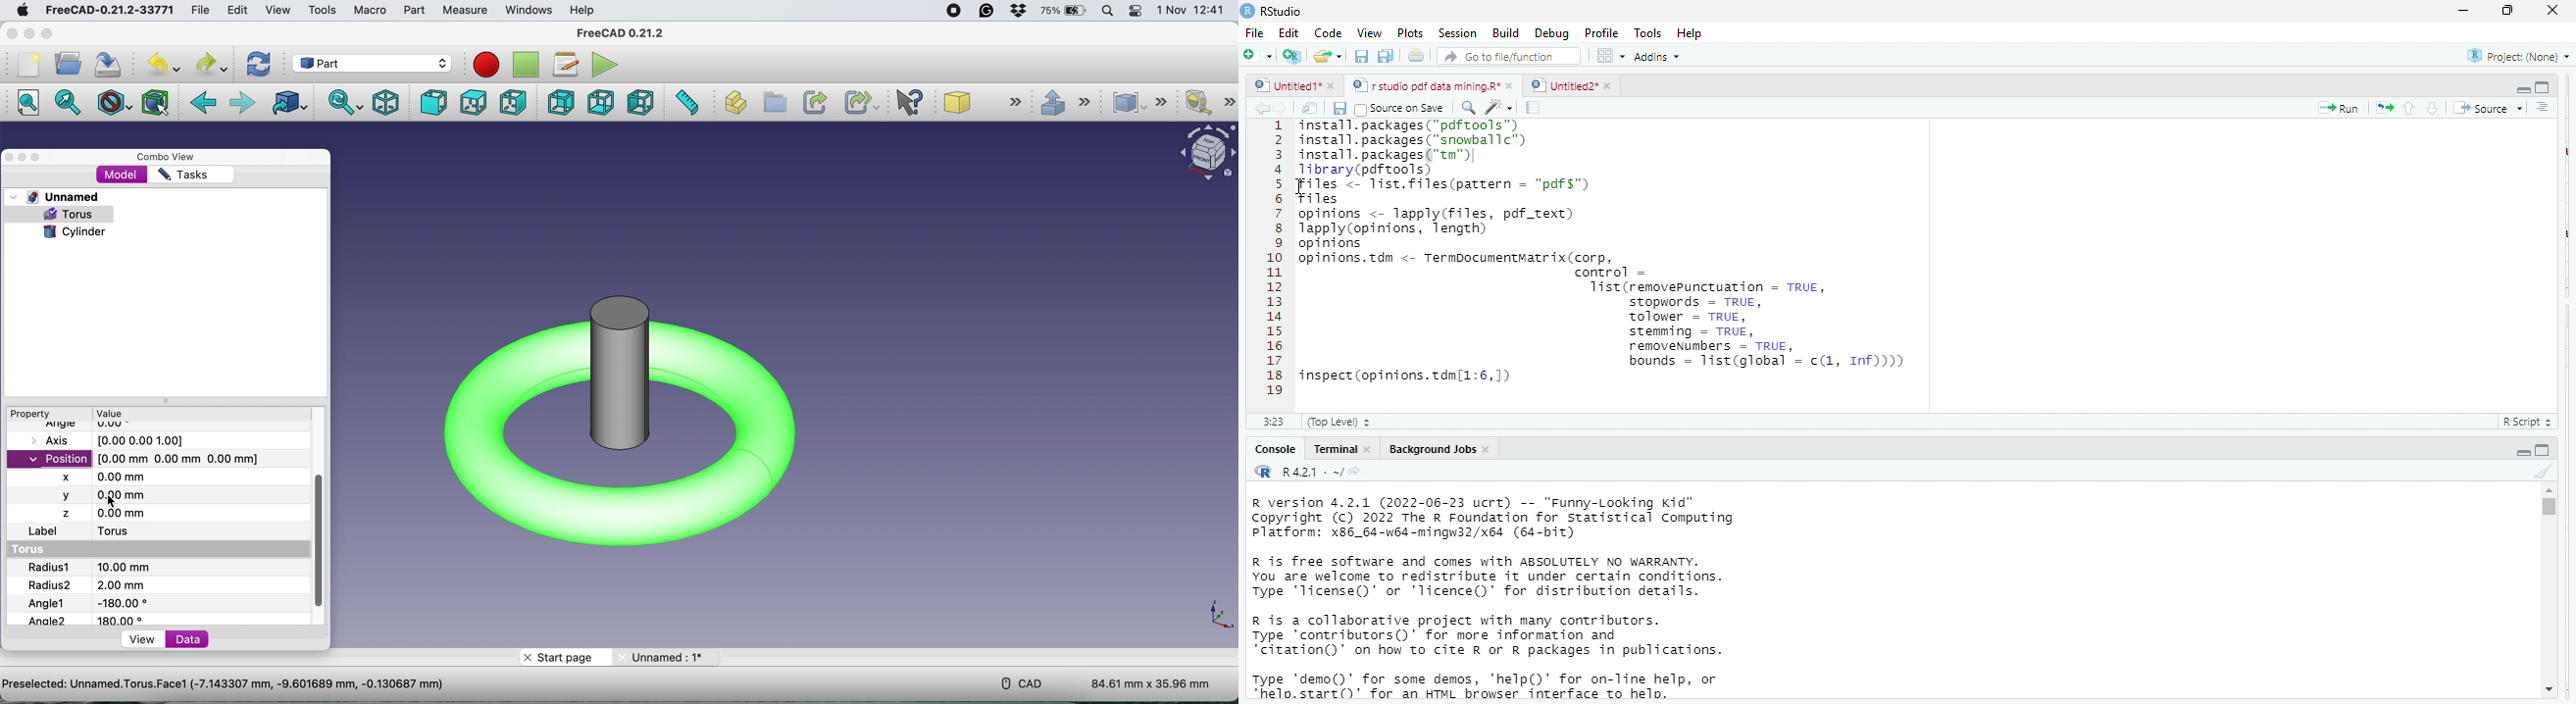 The image size is (2576, 728). I want to click on backward, so click(206, 104).